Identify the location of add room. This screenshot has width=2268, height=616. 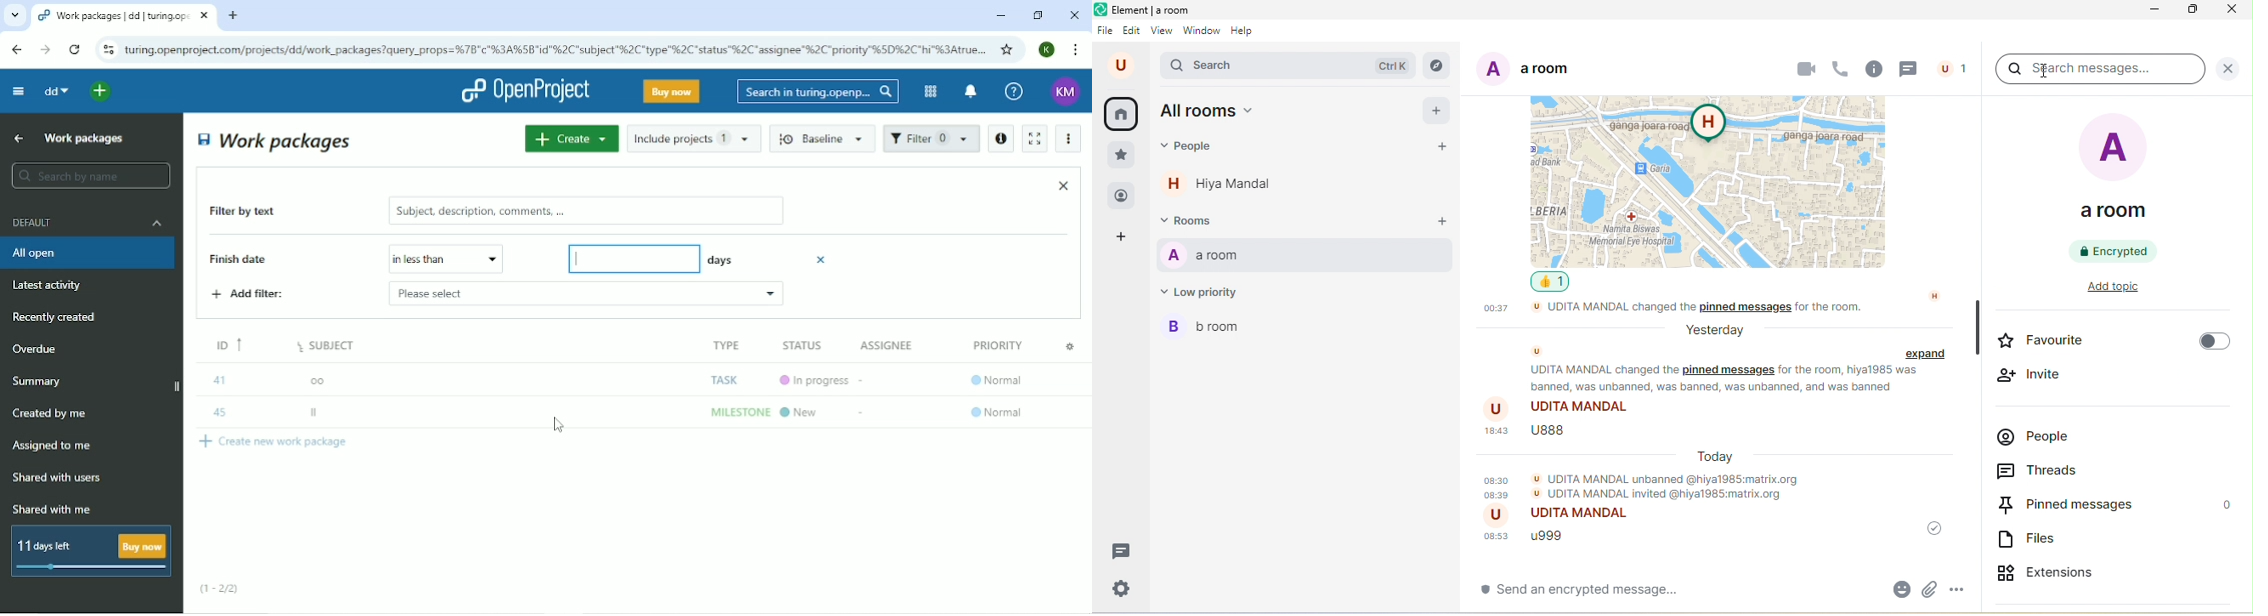
(1442, 222).